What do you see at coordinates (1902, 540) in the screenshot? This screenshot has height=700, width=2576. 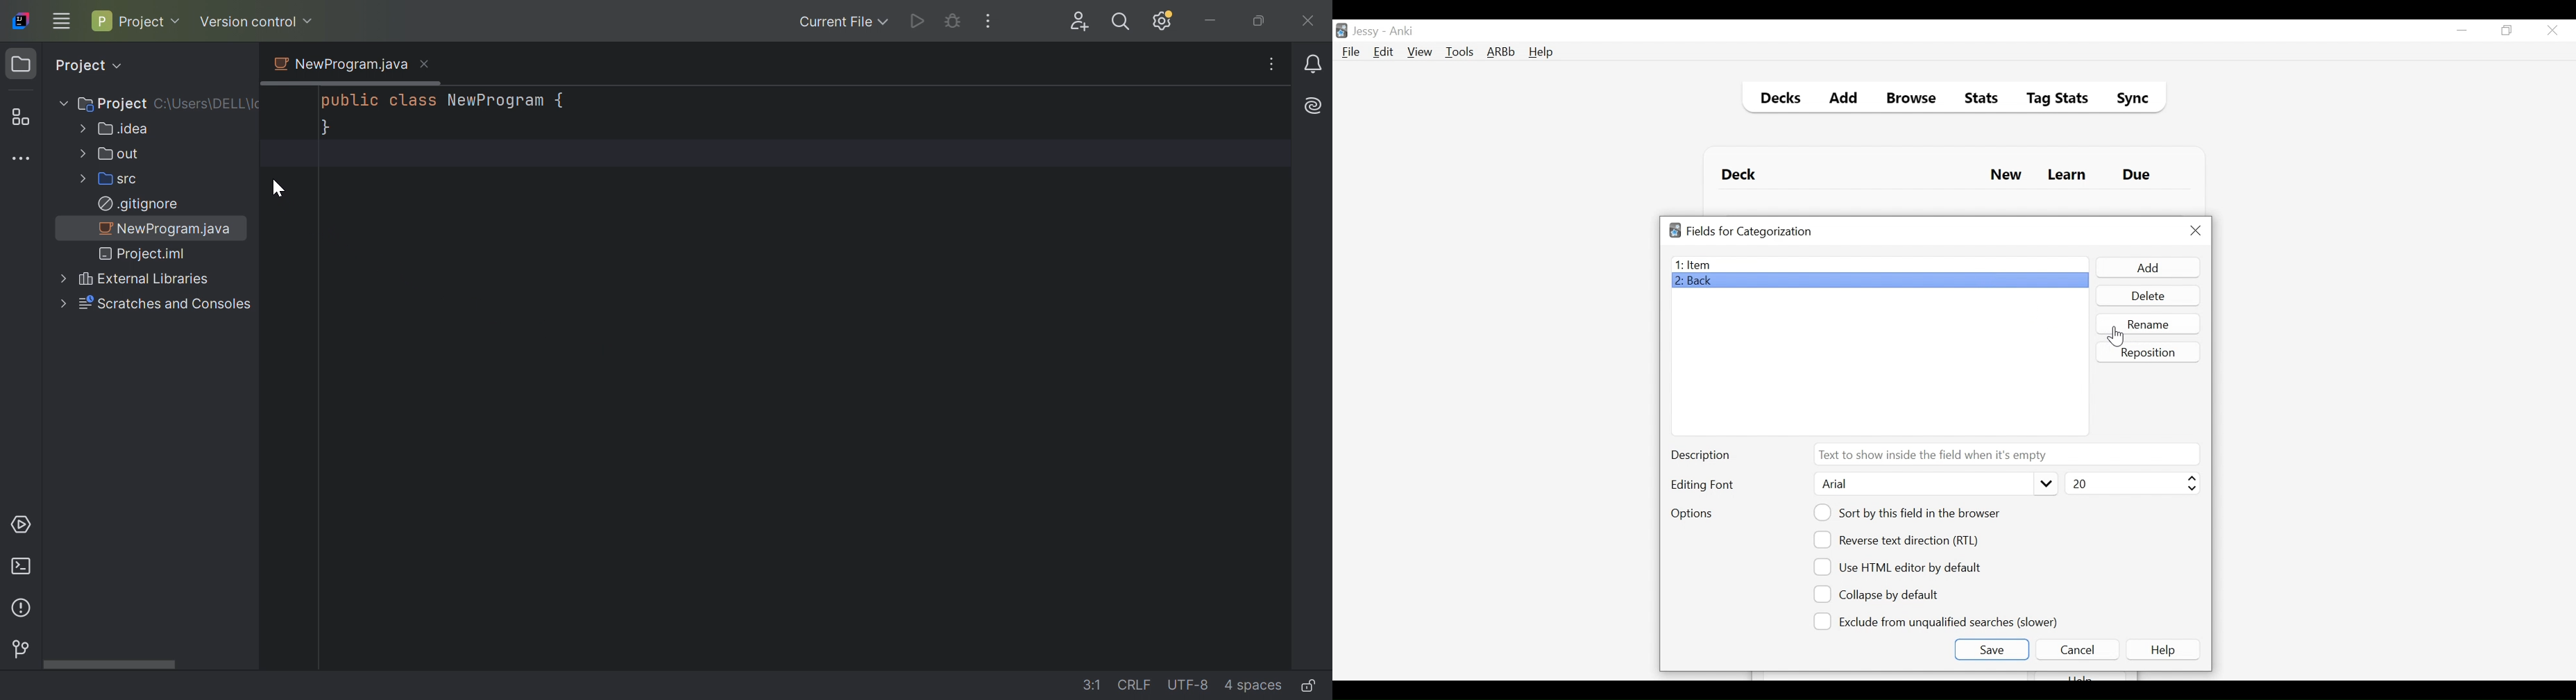 I see `(un)select RTL` at bounding box center [1902, 540].